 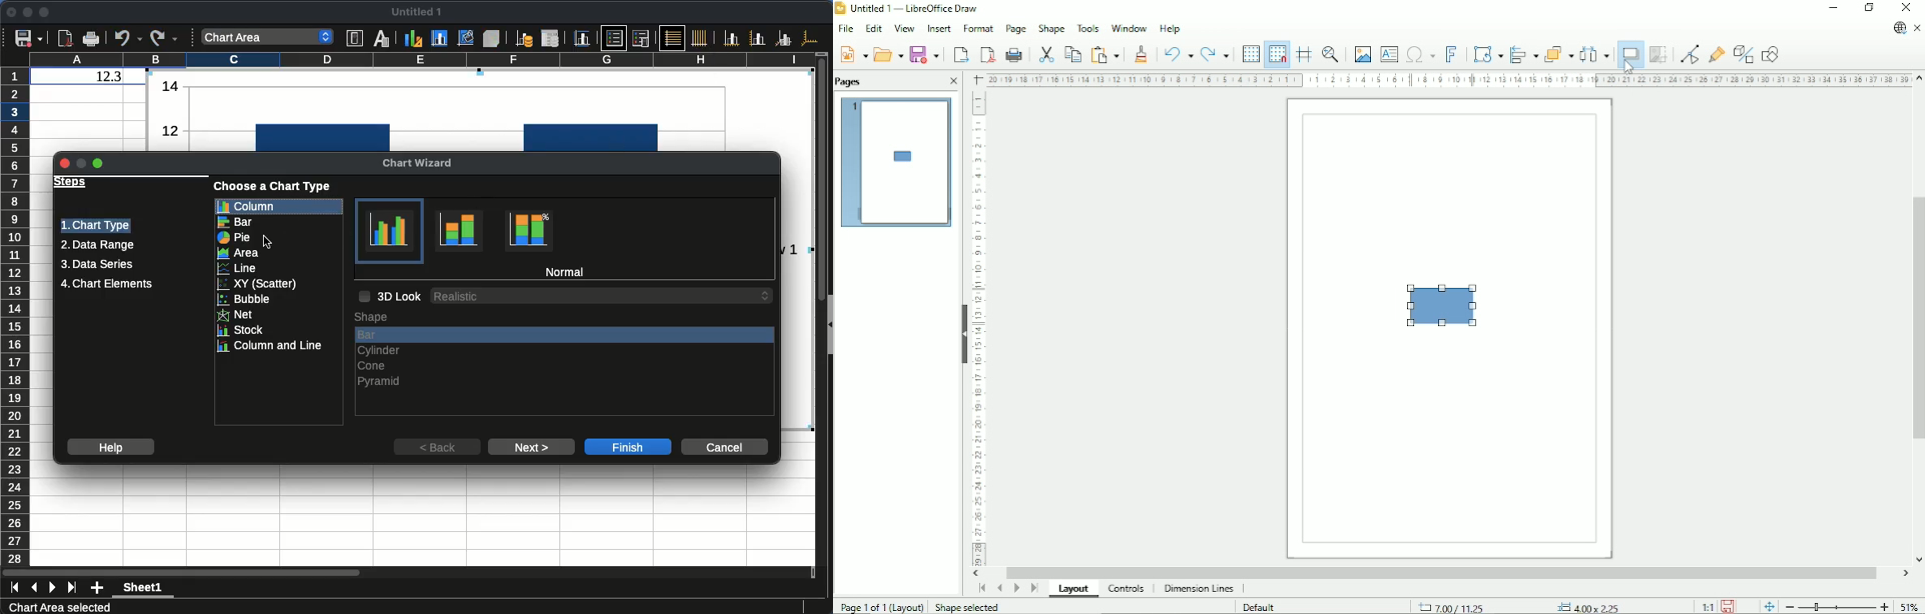 What do you see at coordinates (981, 28) in the screenshot?
I see `Format` at bounding box center [981, 28].